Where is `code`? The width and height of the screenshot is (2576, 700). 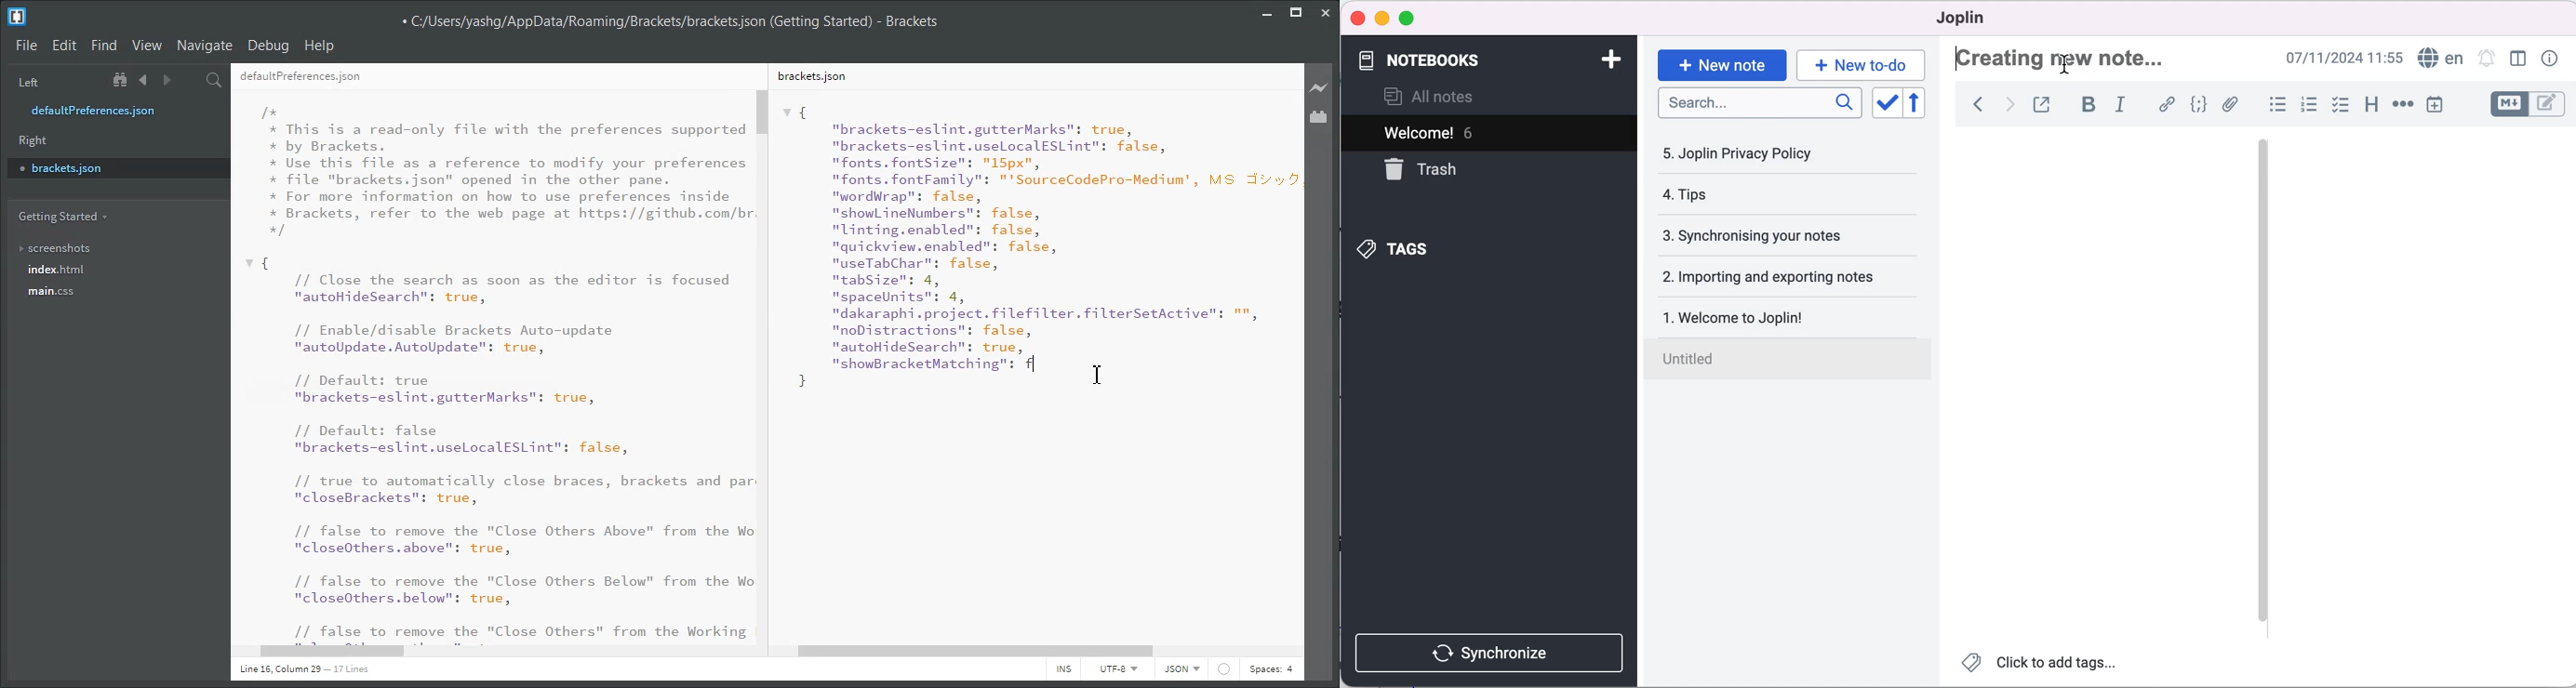
code is located at coordinates (2196, 106).